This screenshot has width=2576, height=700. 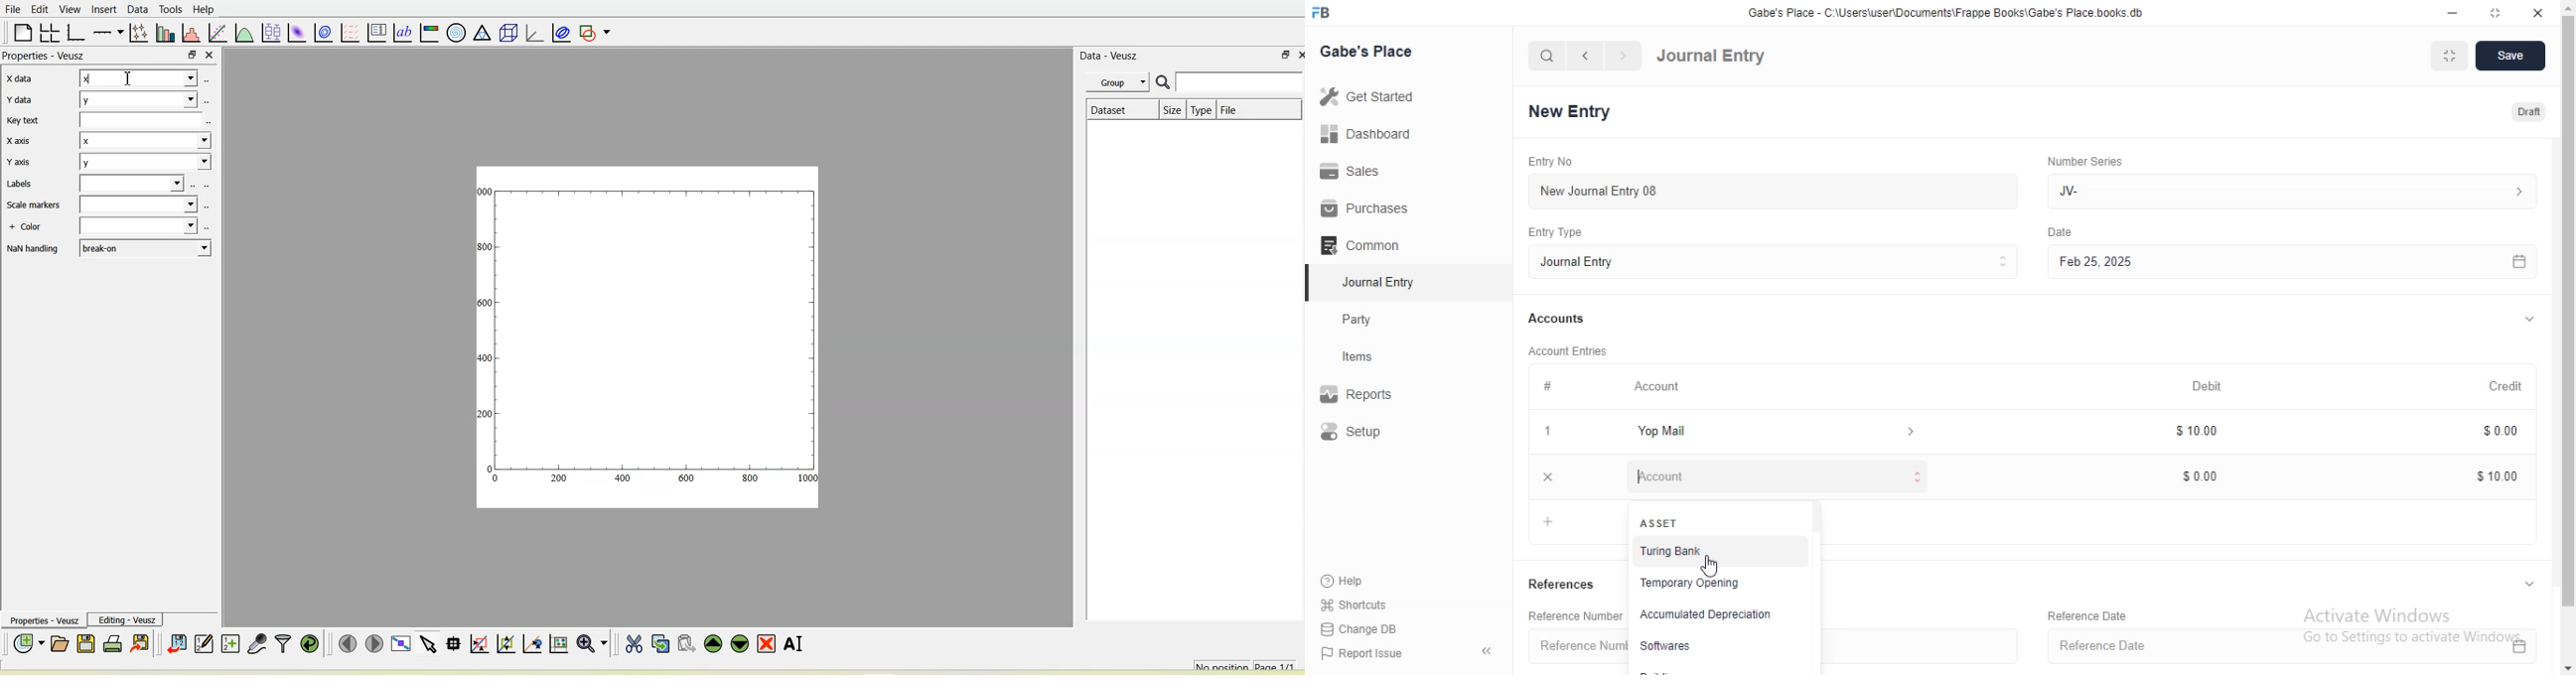 I want to click on ‘Gabe's Place - C\Users\useriDocuments\Frappe Books\Gabe's Place books. db, so click(x=1950, y=10).